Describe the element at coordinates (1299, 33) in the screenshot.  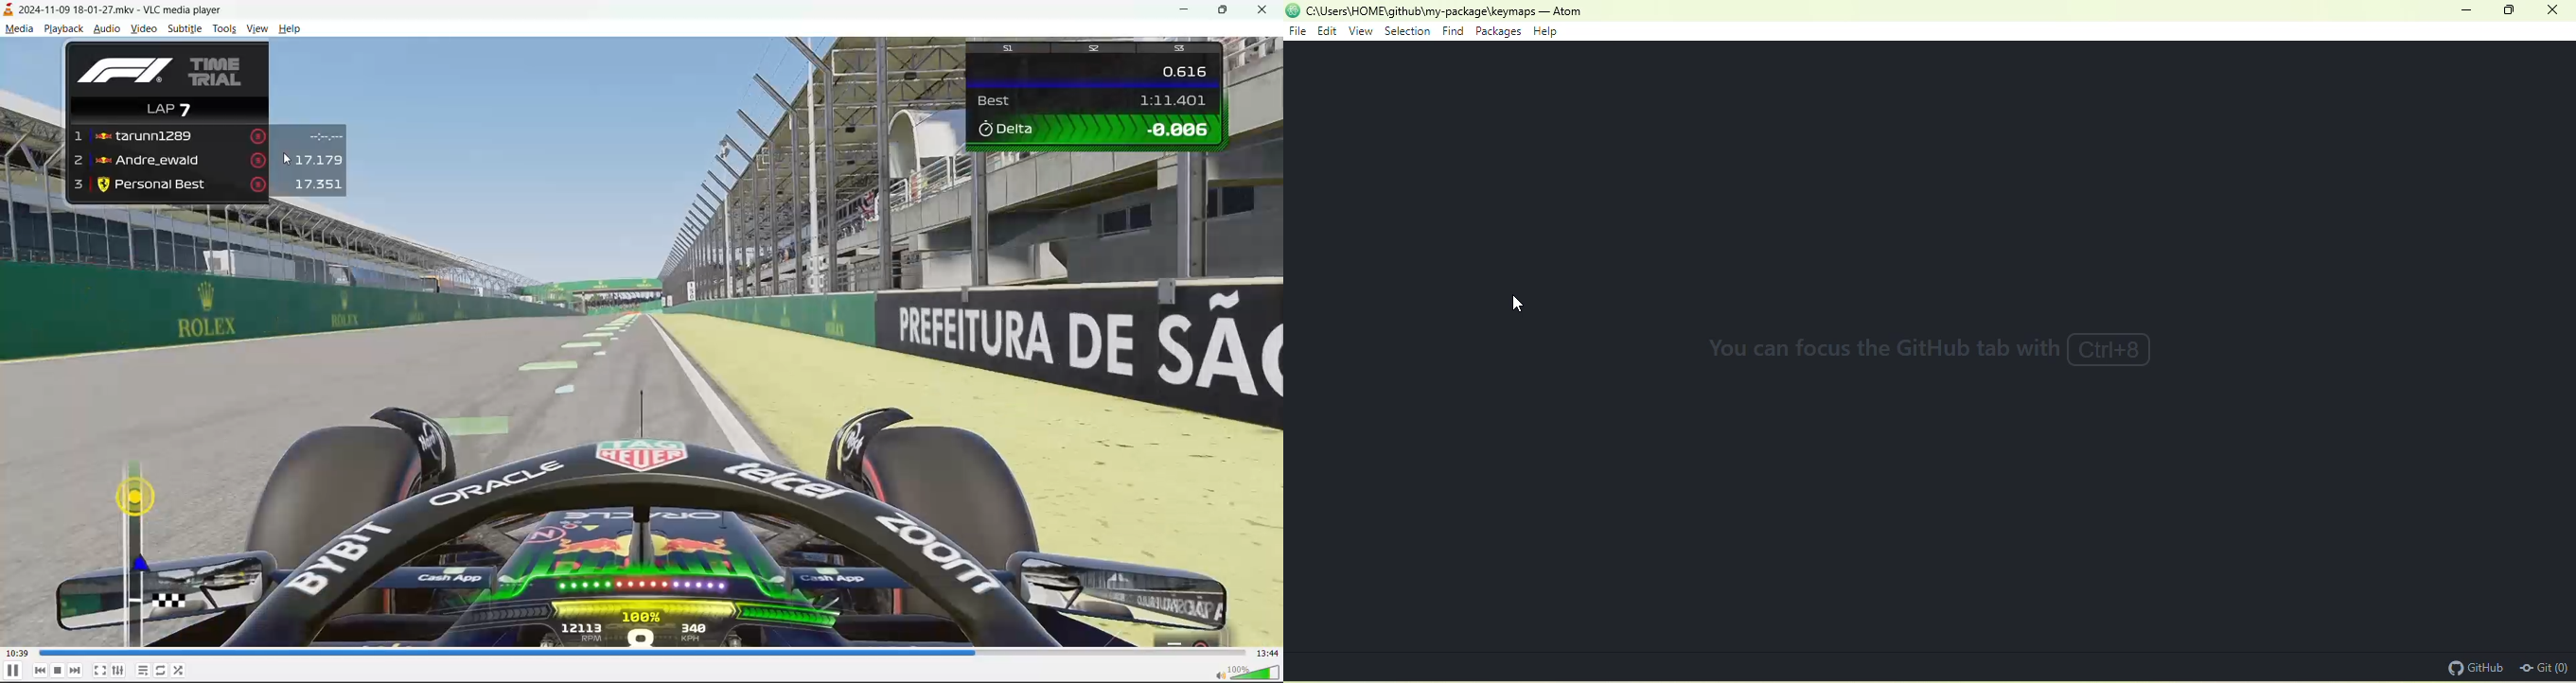
I see `file` at that location.